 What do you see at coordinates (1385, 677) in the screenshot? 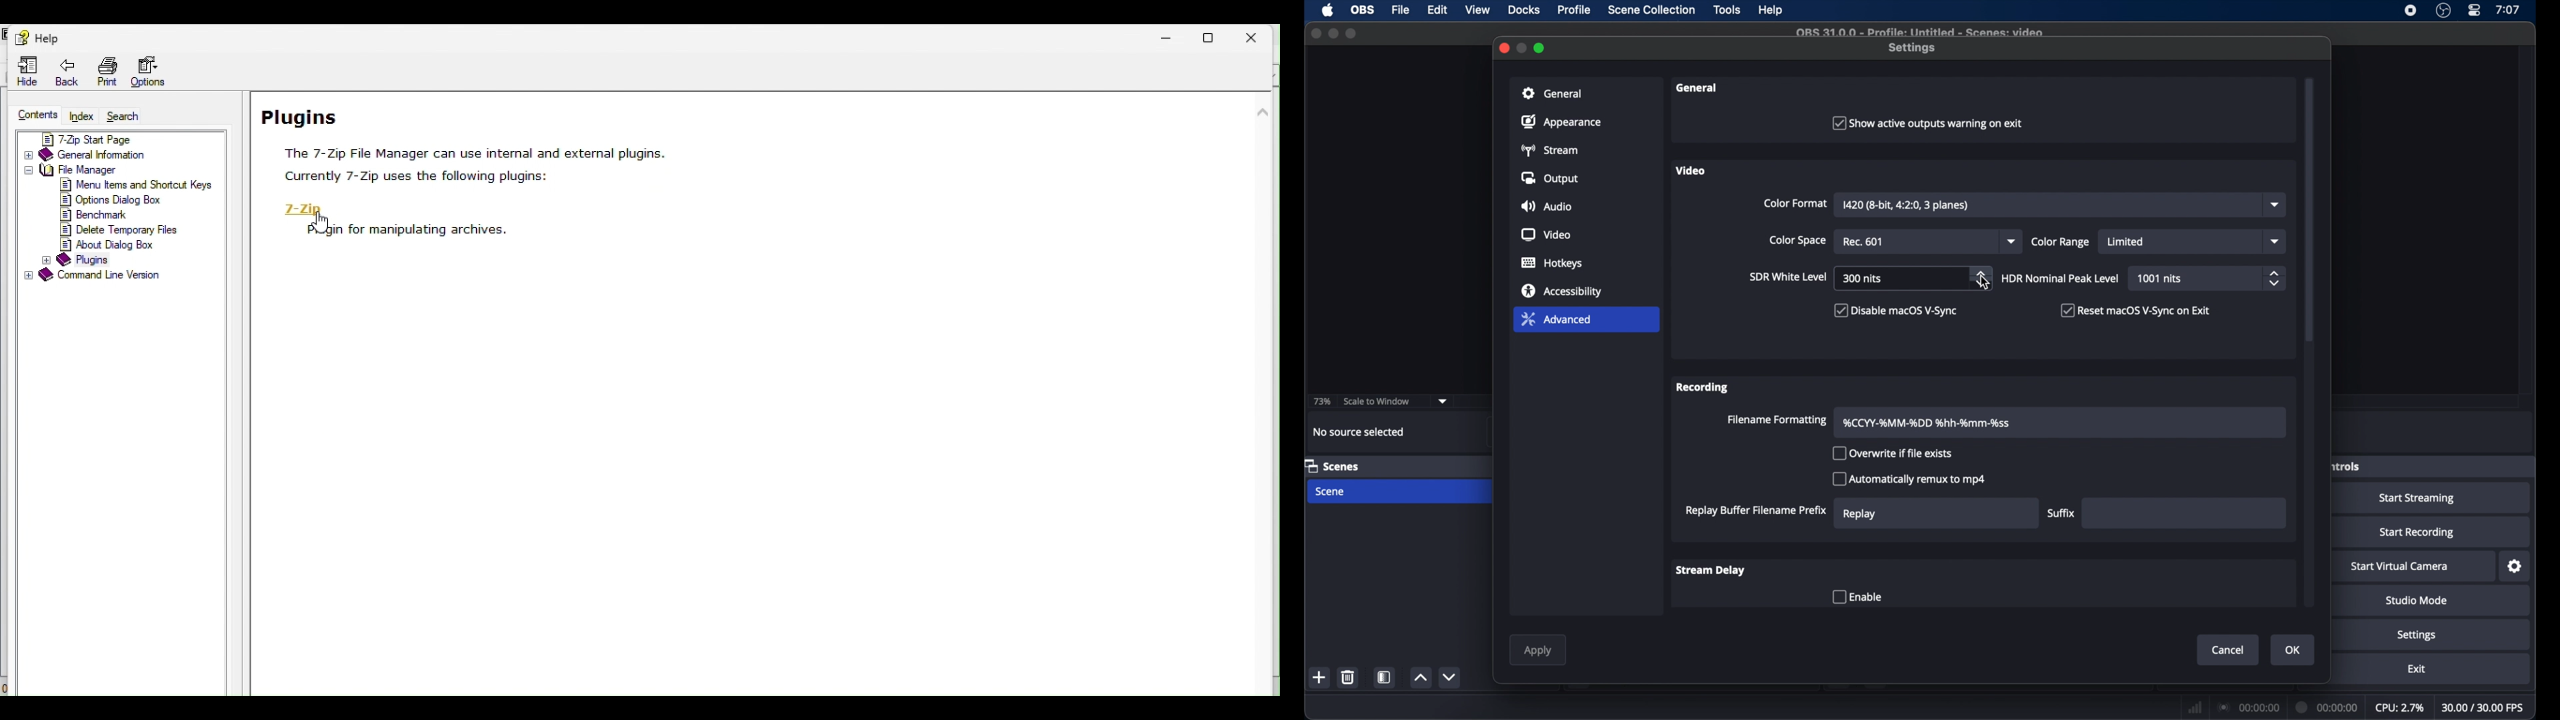
I see `scene filters` at bounding box center [1385, 677].